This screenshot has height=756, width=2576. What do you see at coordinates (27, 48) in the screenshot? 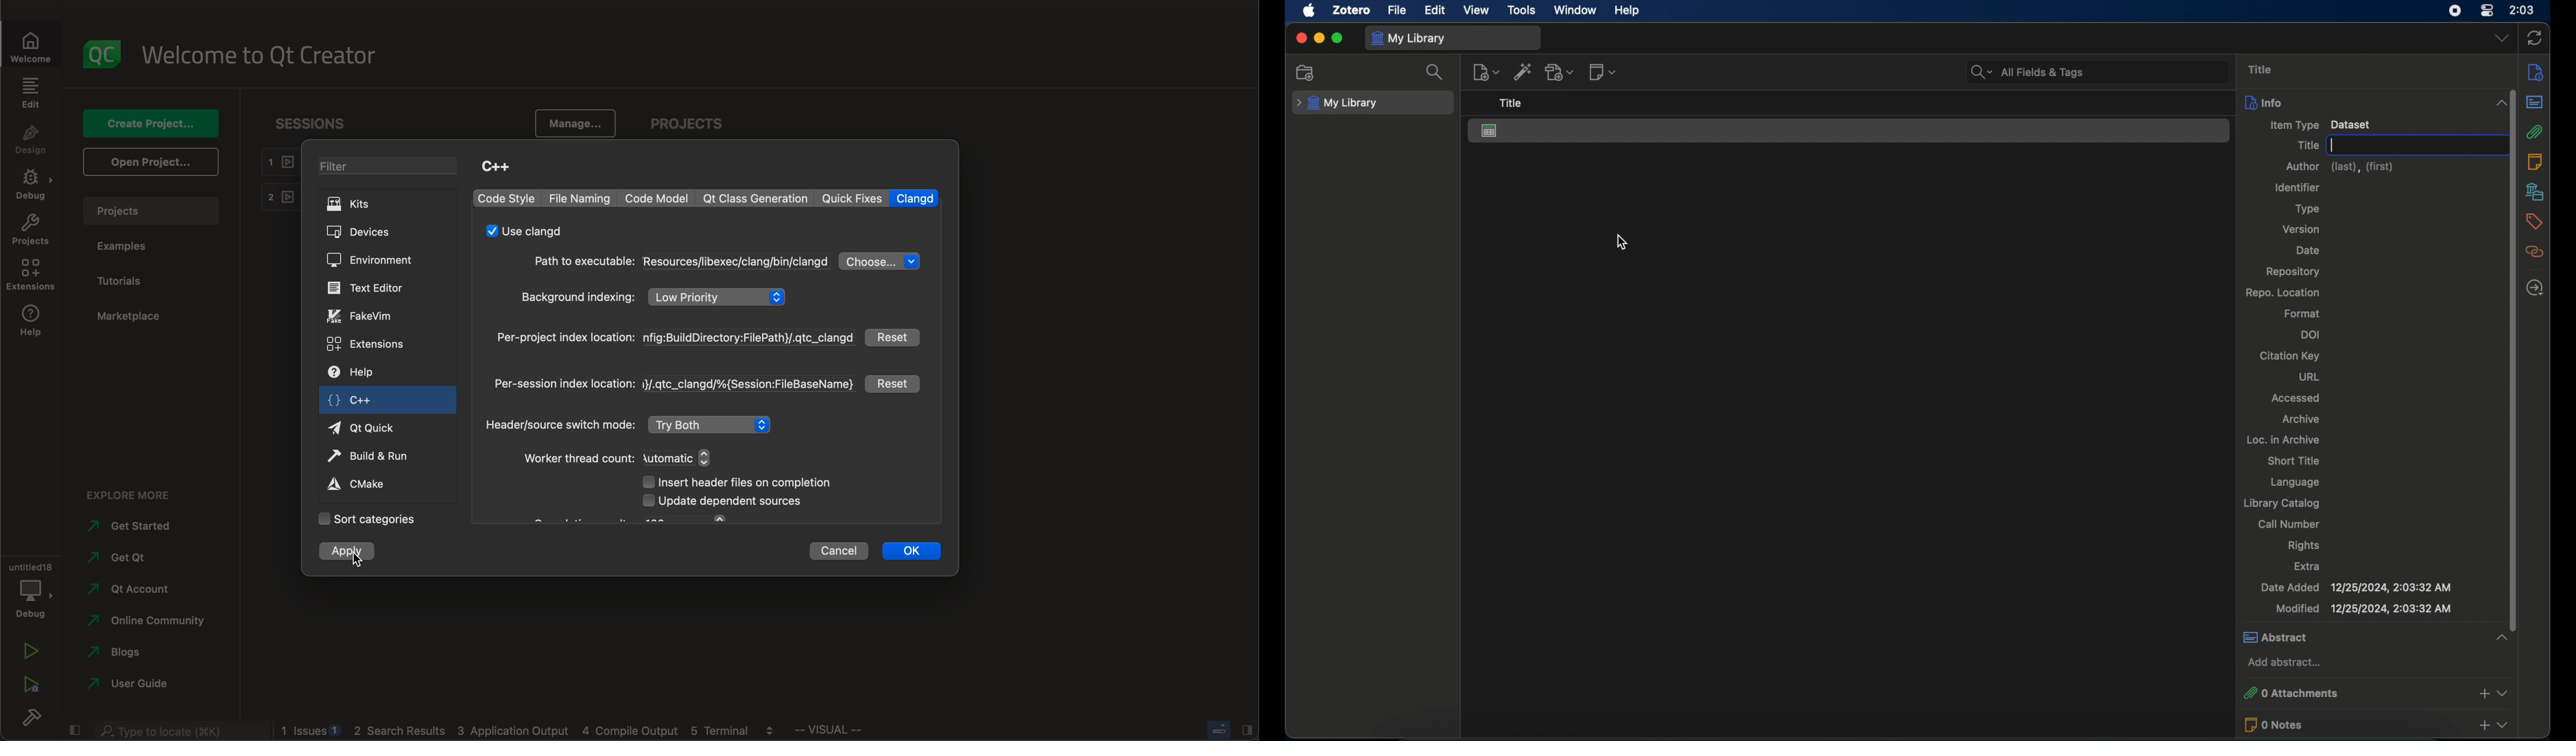
I see `welcome` at bounding box center [27, 48].